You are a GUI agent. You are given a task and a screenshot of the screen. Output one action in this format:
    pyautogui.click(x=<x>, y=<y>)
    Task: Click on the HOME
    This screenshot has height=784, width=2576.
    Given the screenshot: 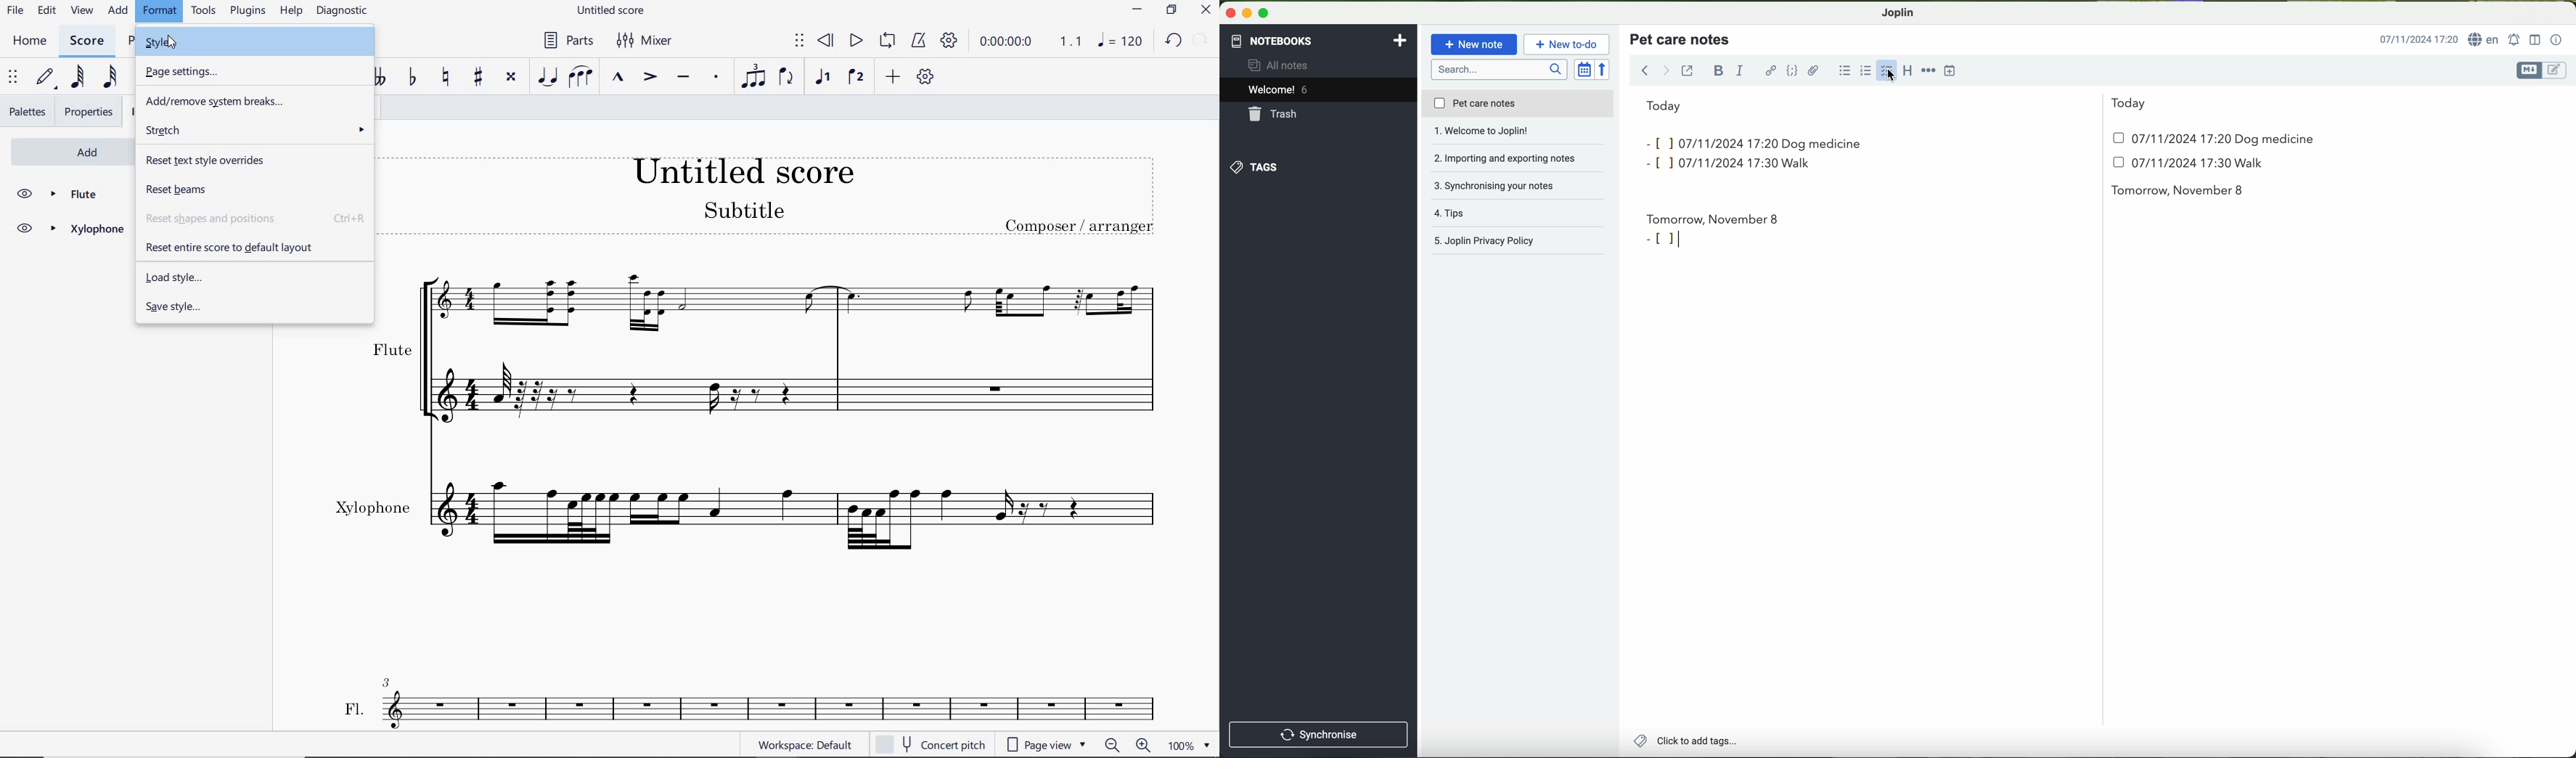 What is the action you would take?
    pyautogui.click(x=30, y=41)
    